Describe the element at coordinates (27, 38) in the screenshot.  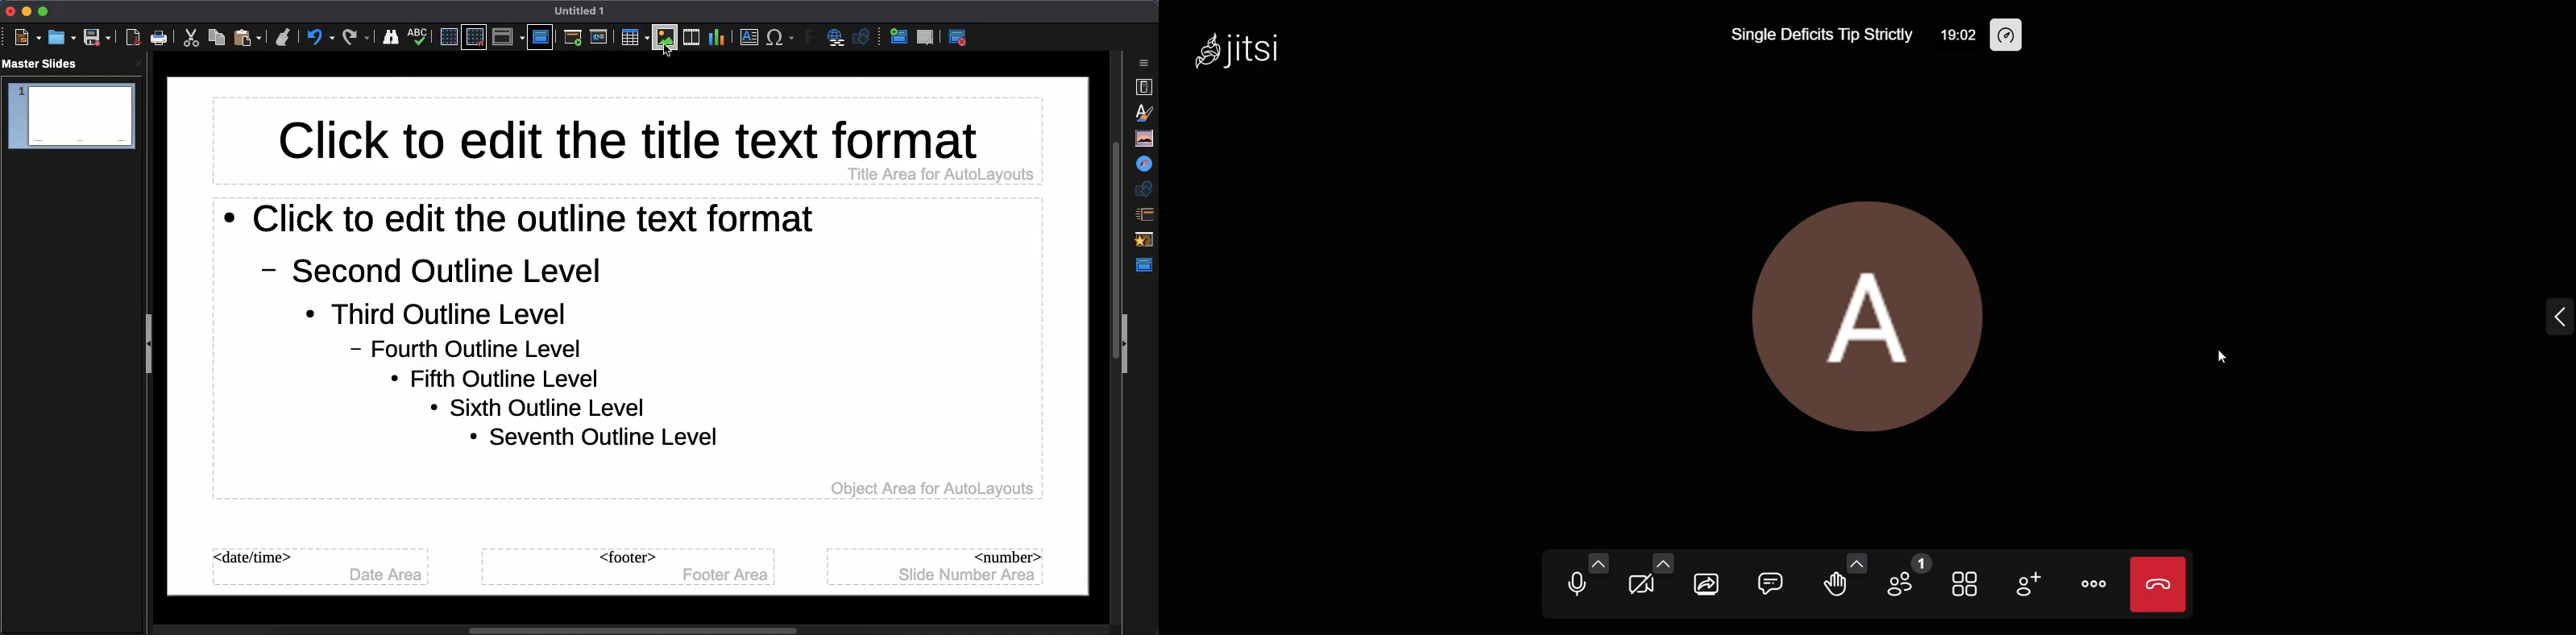
I see `New` at that location.